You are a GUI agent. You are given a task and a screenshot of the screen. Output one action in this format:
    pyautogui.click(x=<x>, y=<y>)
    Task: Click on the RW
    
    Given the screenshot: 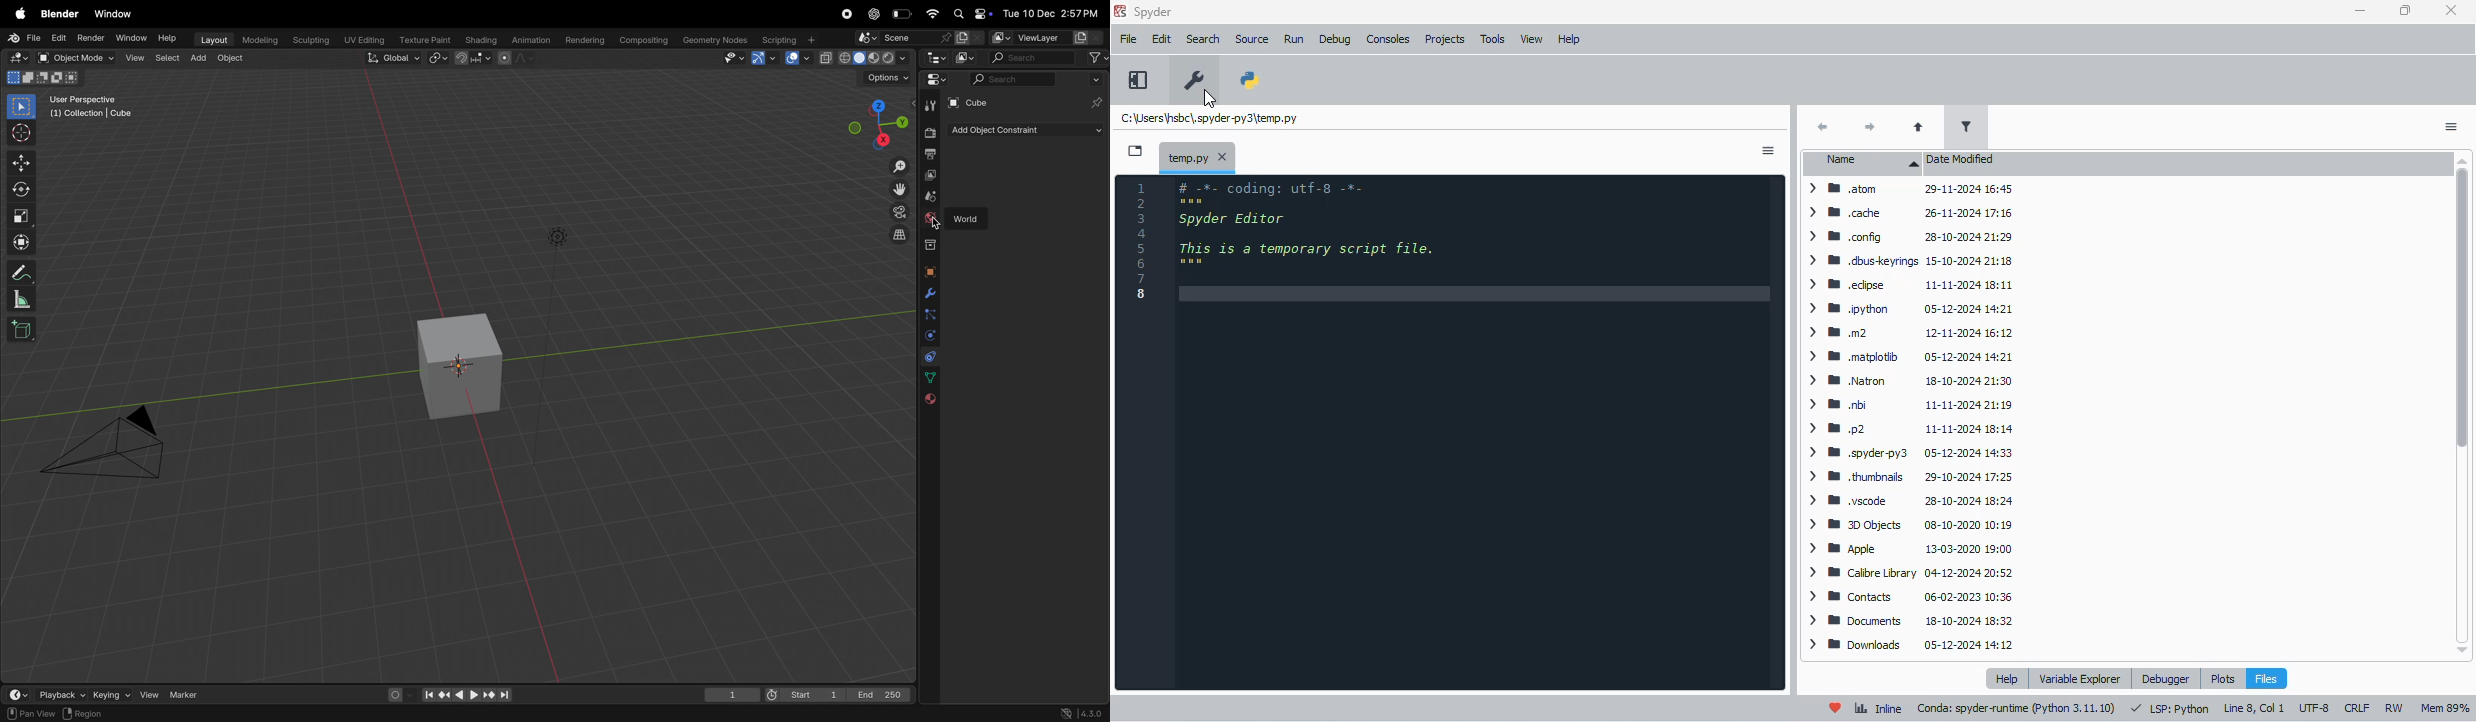 What is the action you would take?
    pyautogui.click(x=2396, y=708)
    